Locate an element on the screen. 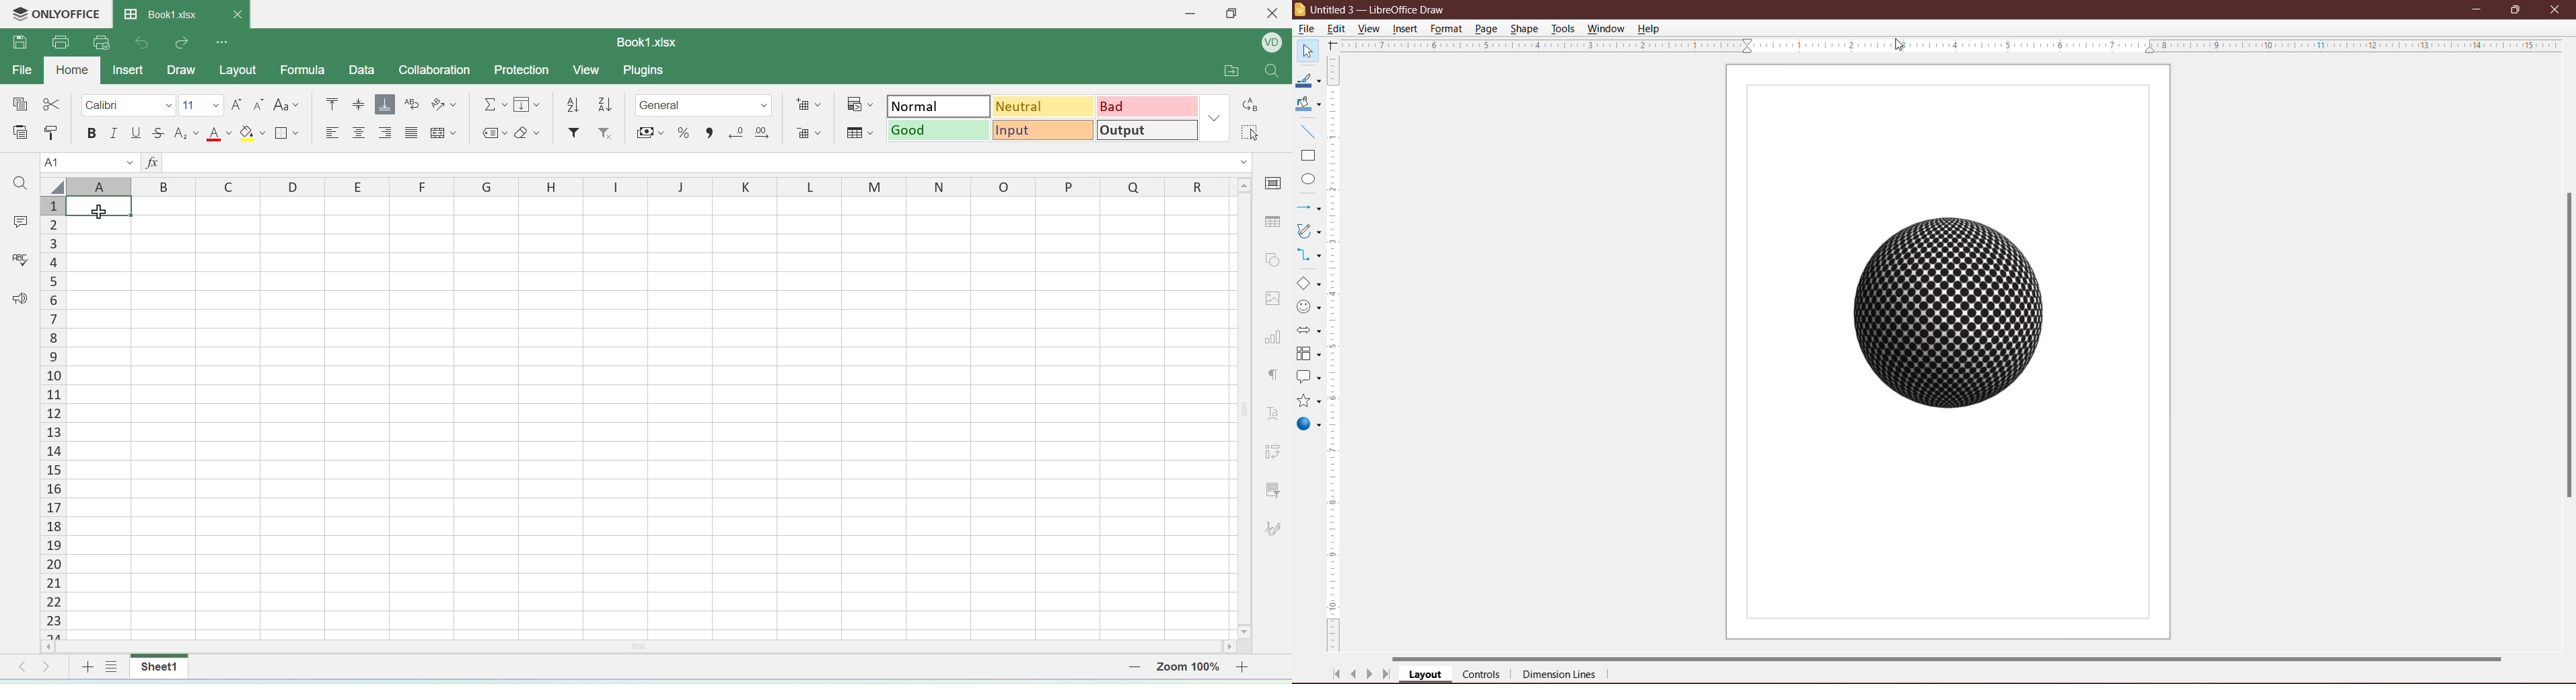 The image size is (2576, 700). bad is located at coordinates (1145, 106).